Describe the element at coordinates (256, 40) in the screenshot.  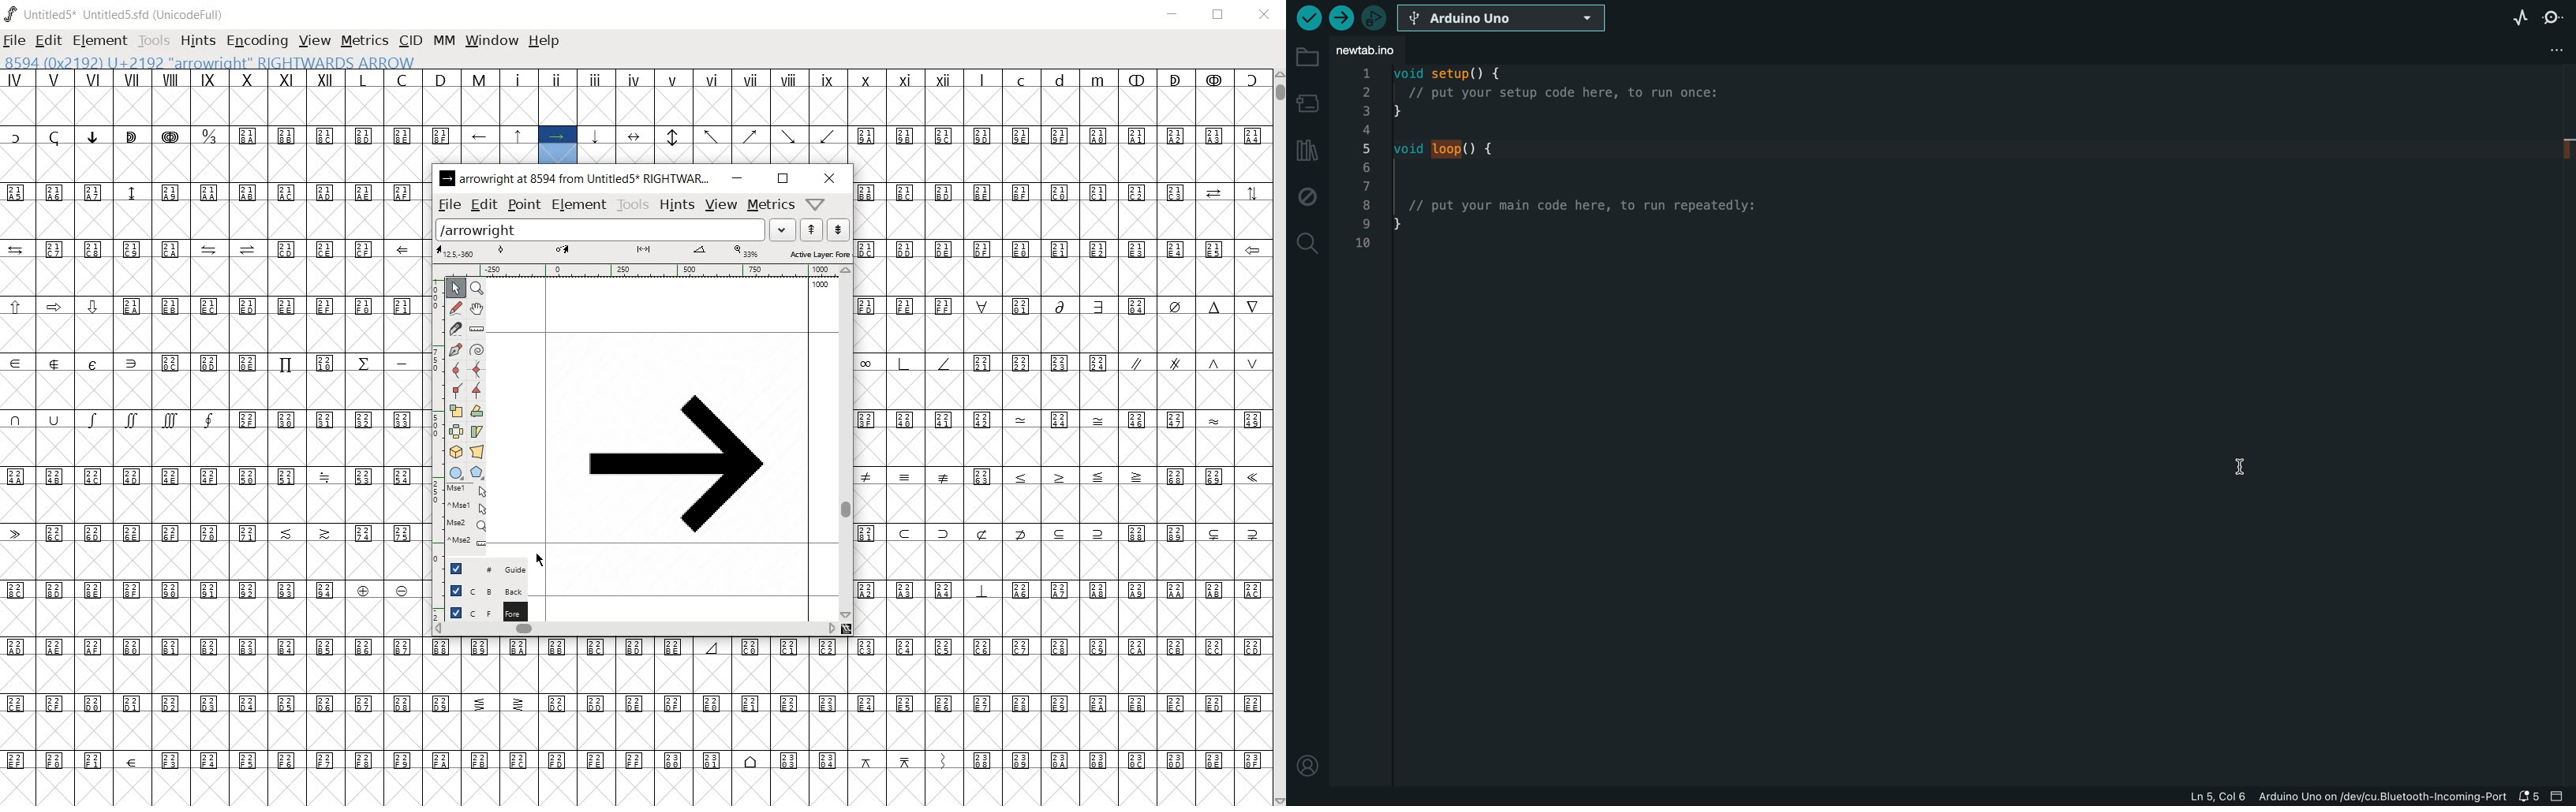
I see `ENCODING` at that location.